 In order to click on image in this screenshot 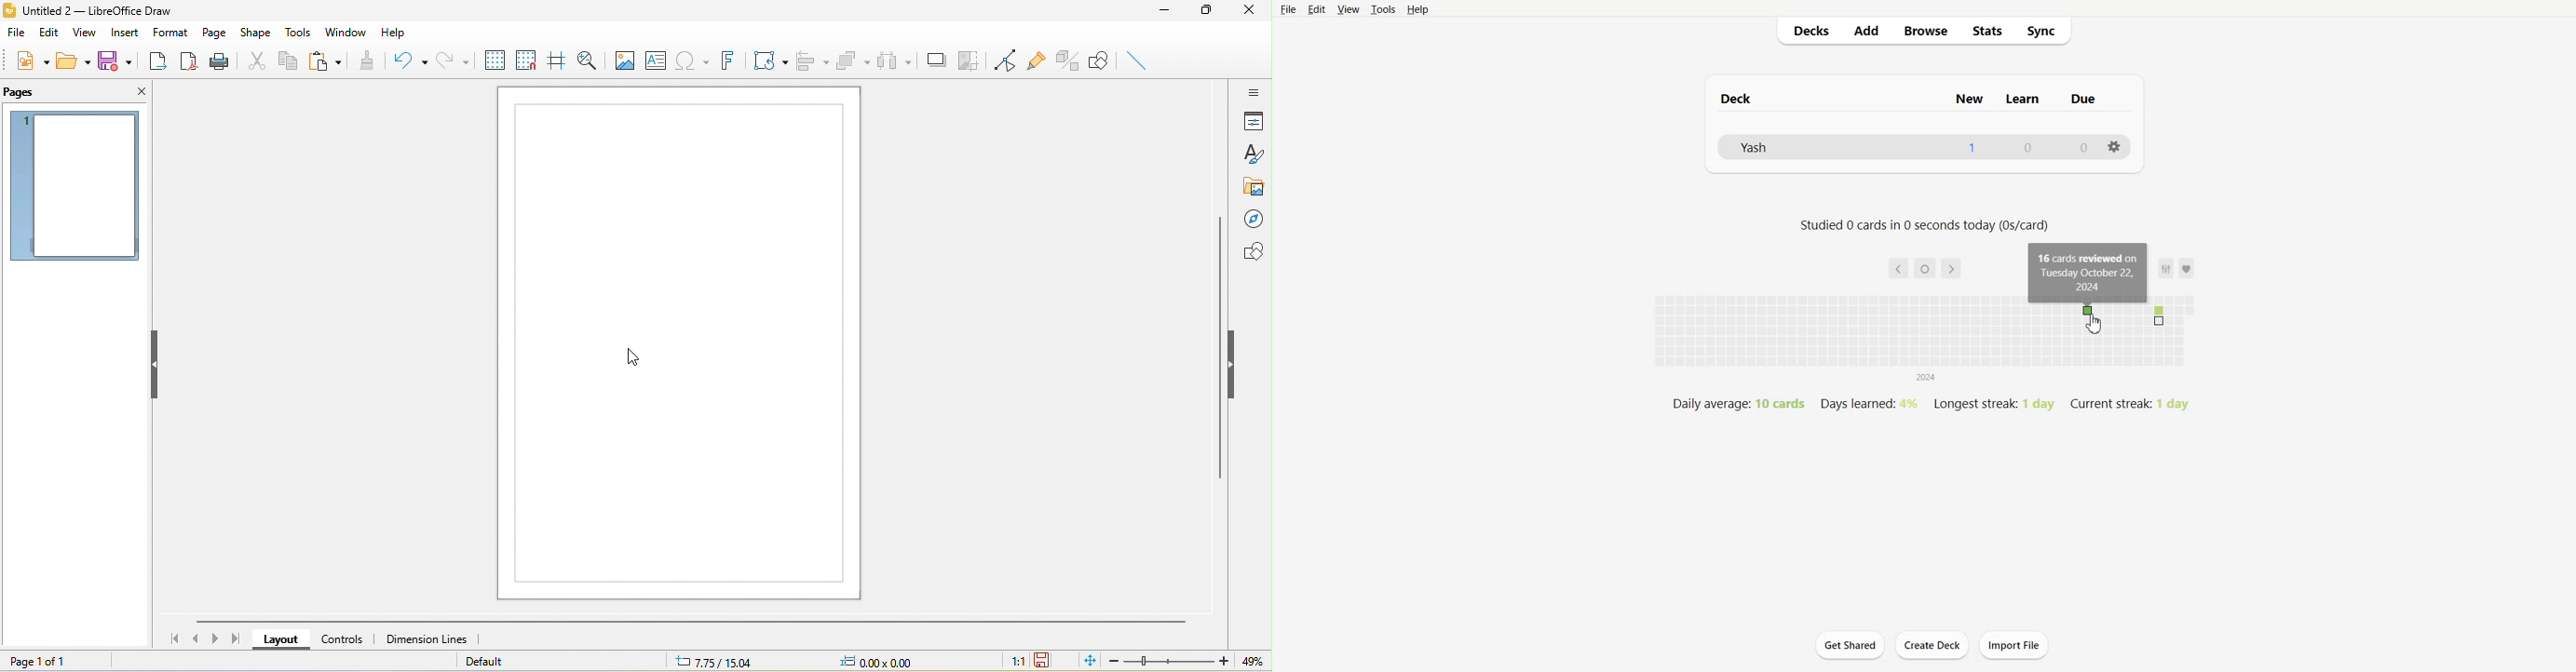, I will do `click(624, 61)`.